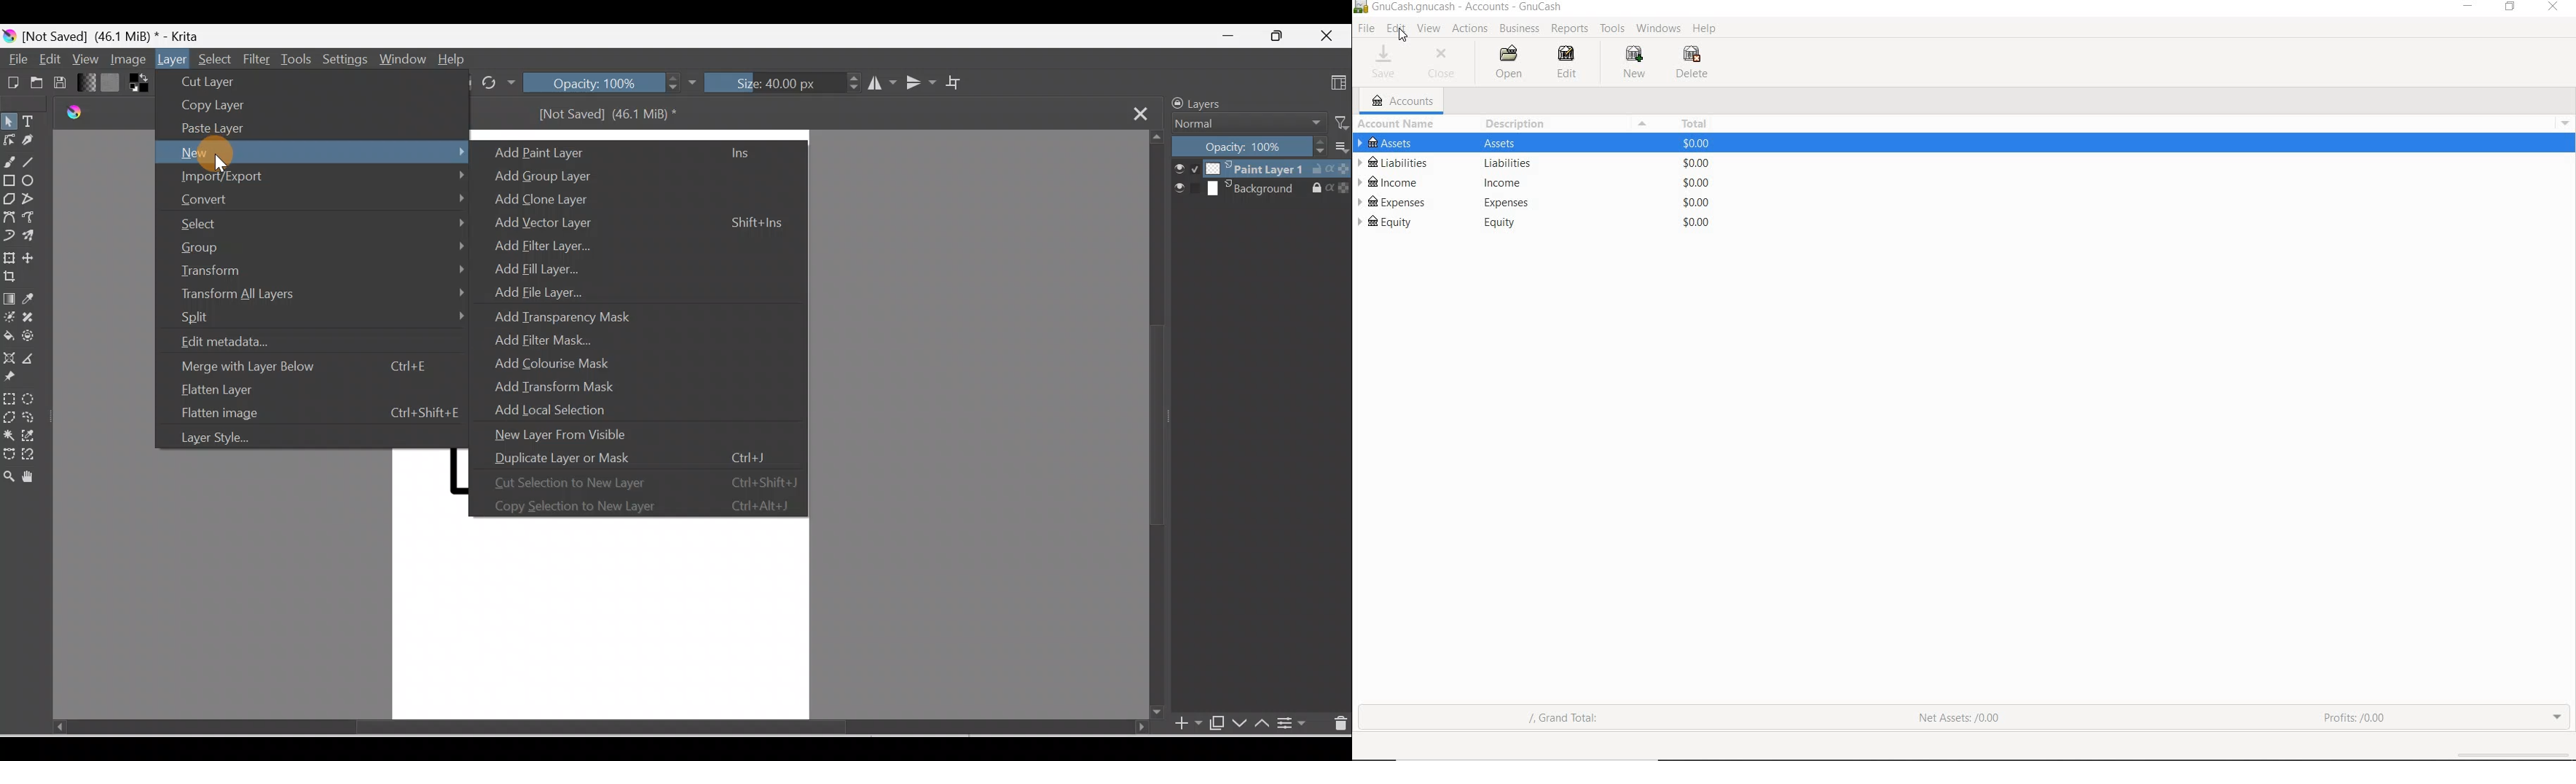 The width and height of the screenshot is (2576, 784). Describe the element at coordinates (631, 151) in the screenshot. I see `Add paint layer   Ins` at that location.